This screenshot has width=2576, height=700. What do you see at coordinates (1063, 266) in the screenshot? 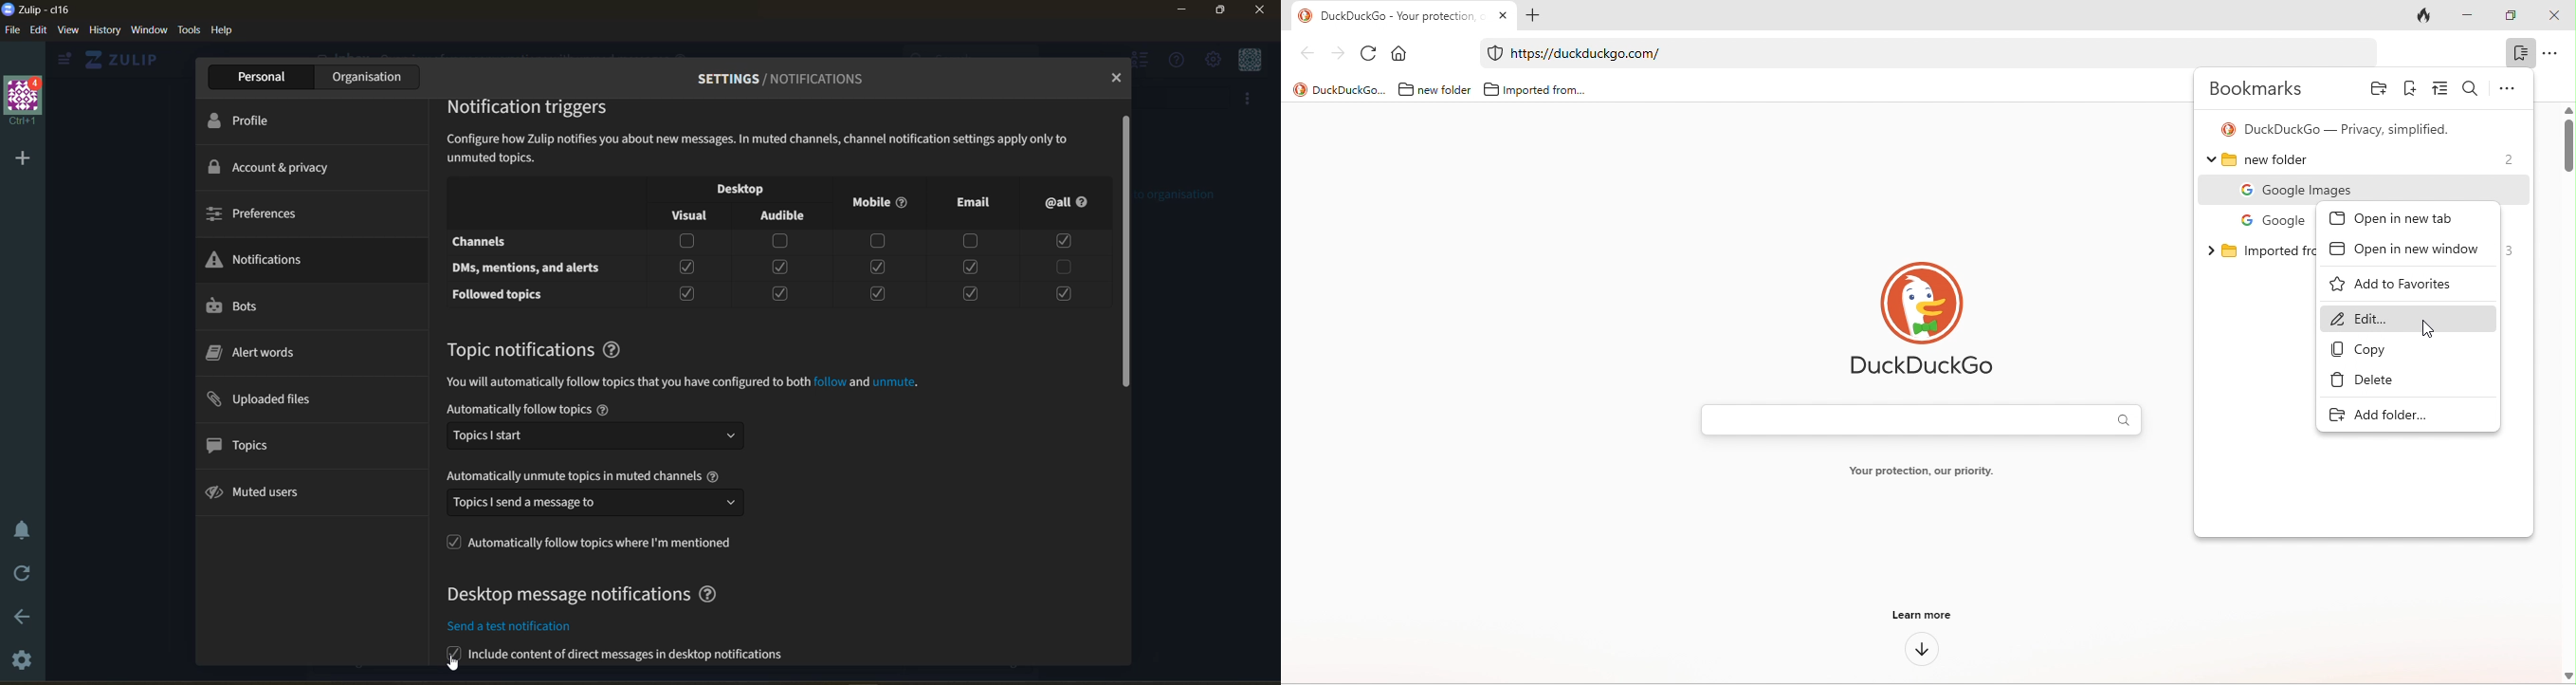
I see `Checkbox` at bounding box center [1063, 266].